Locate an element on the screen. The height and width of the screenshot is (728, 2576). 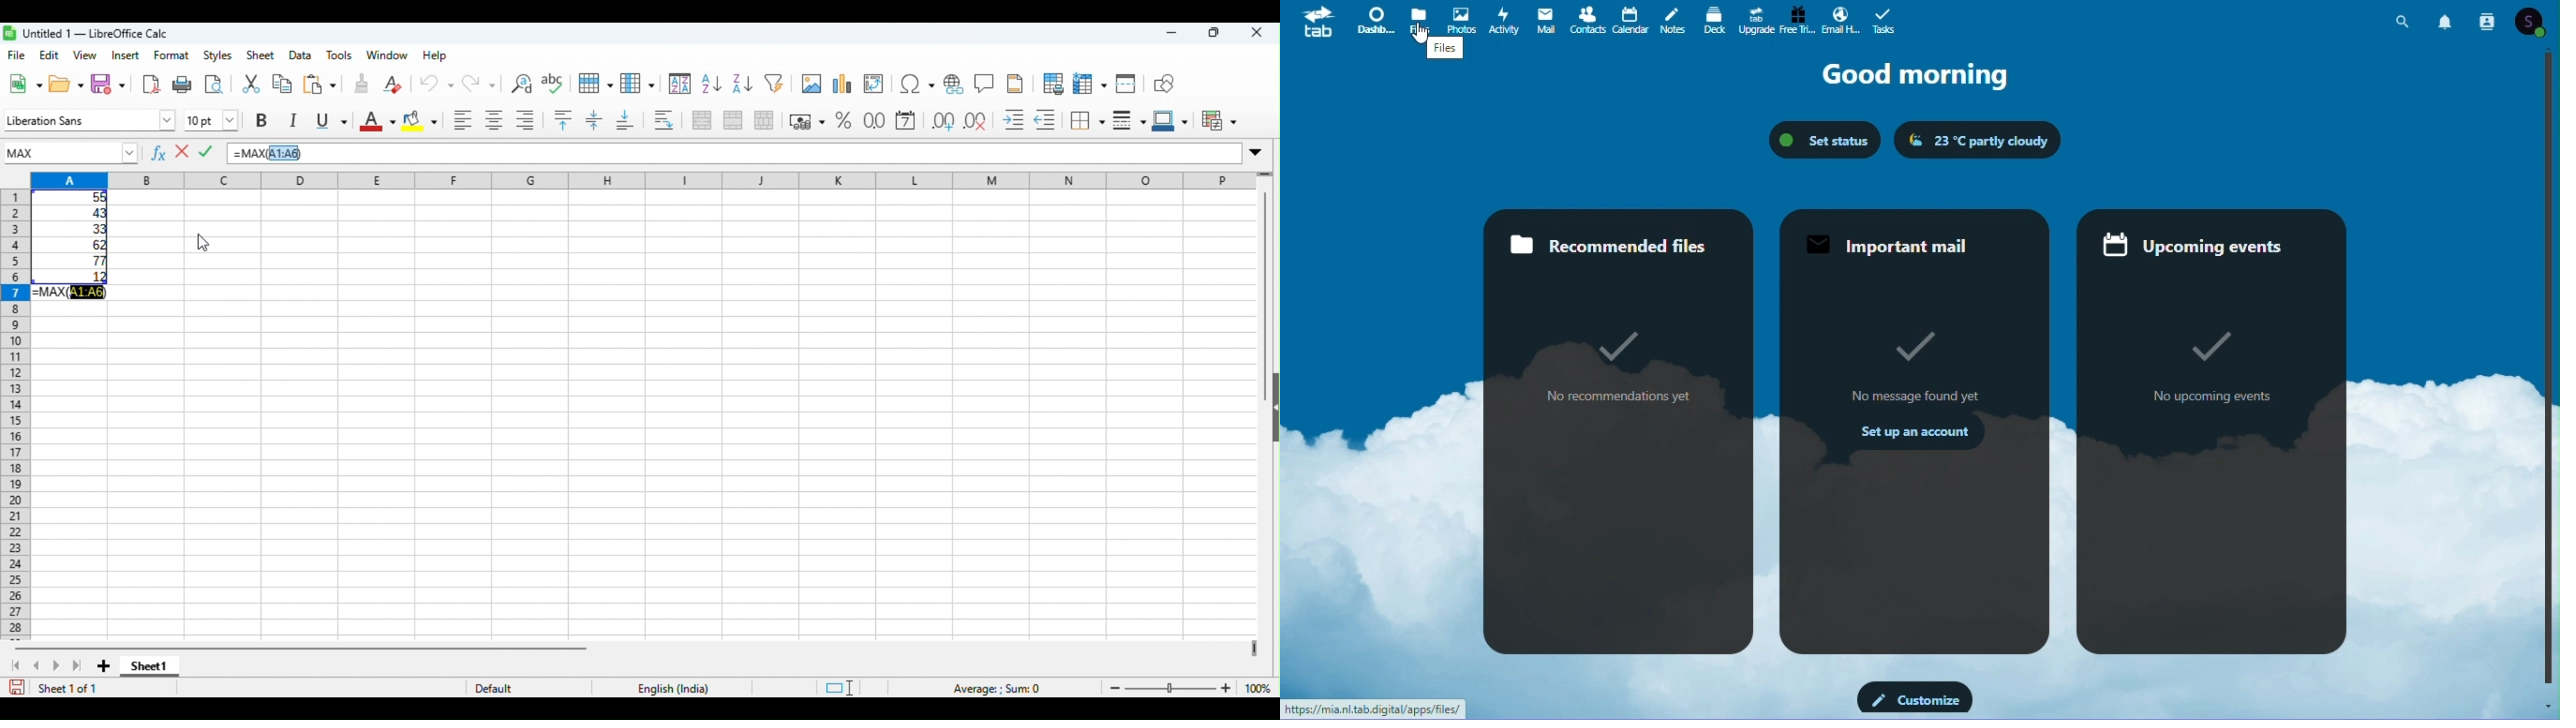
sort is located at coordinates (679, 83).